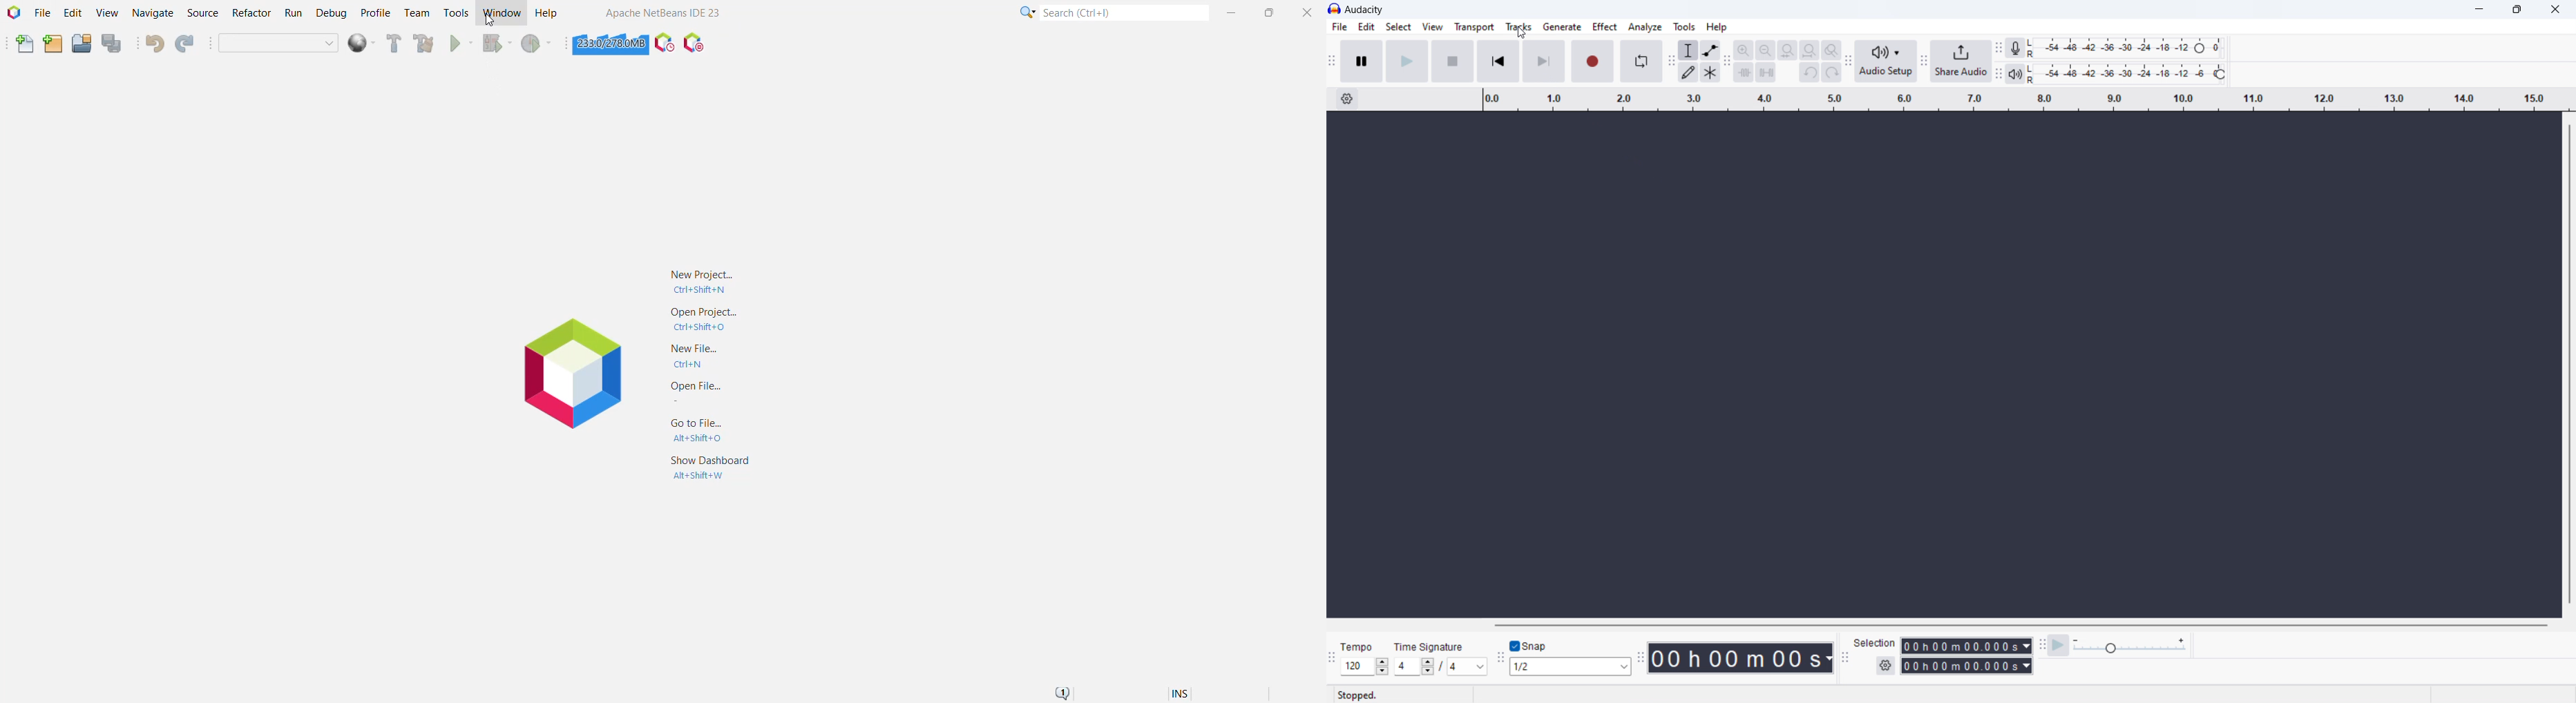  I want to click on close, so click(2553, 11).